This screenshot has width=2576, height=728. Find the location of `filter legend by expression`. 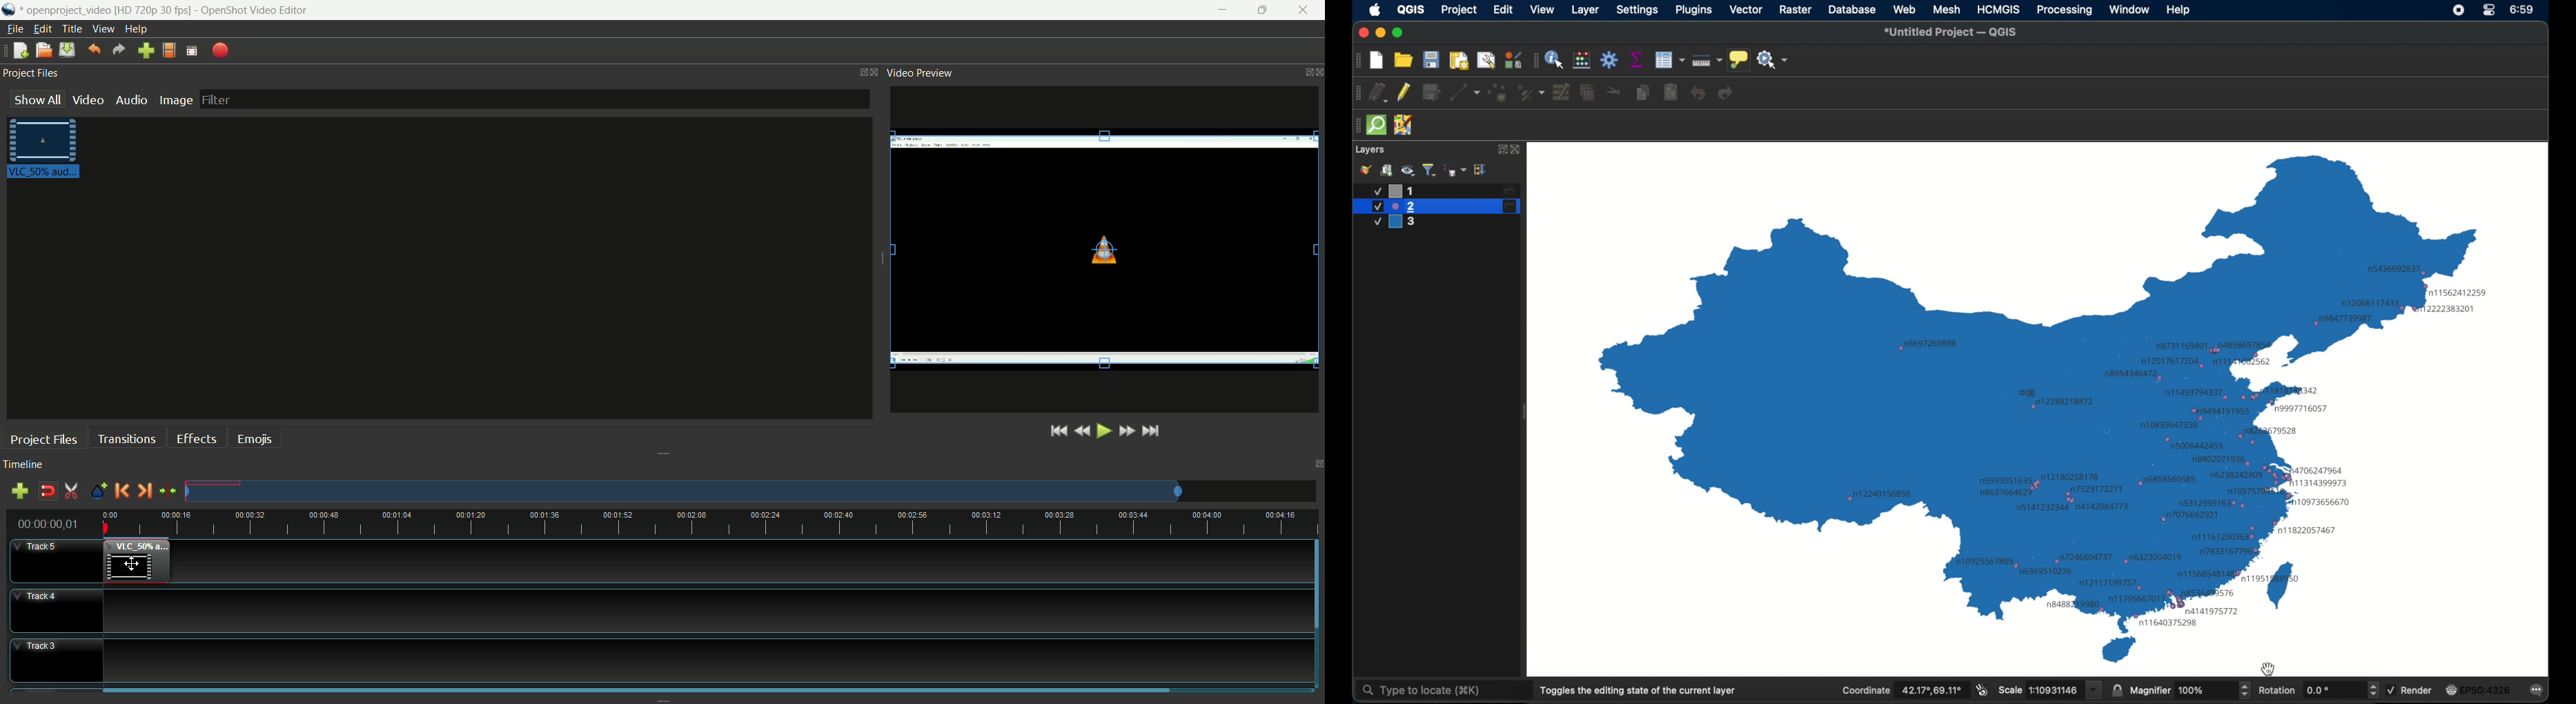

filter legend by expression is located at coordinates (1455, 170).